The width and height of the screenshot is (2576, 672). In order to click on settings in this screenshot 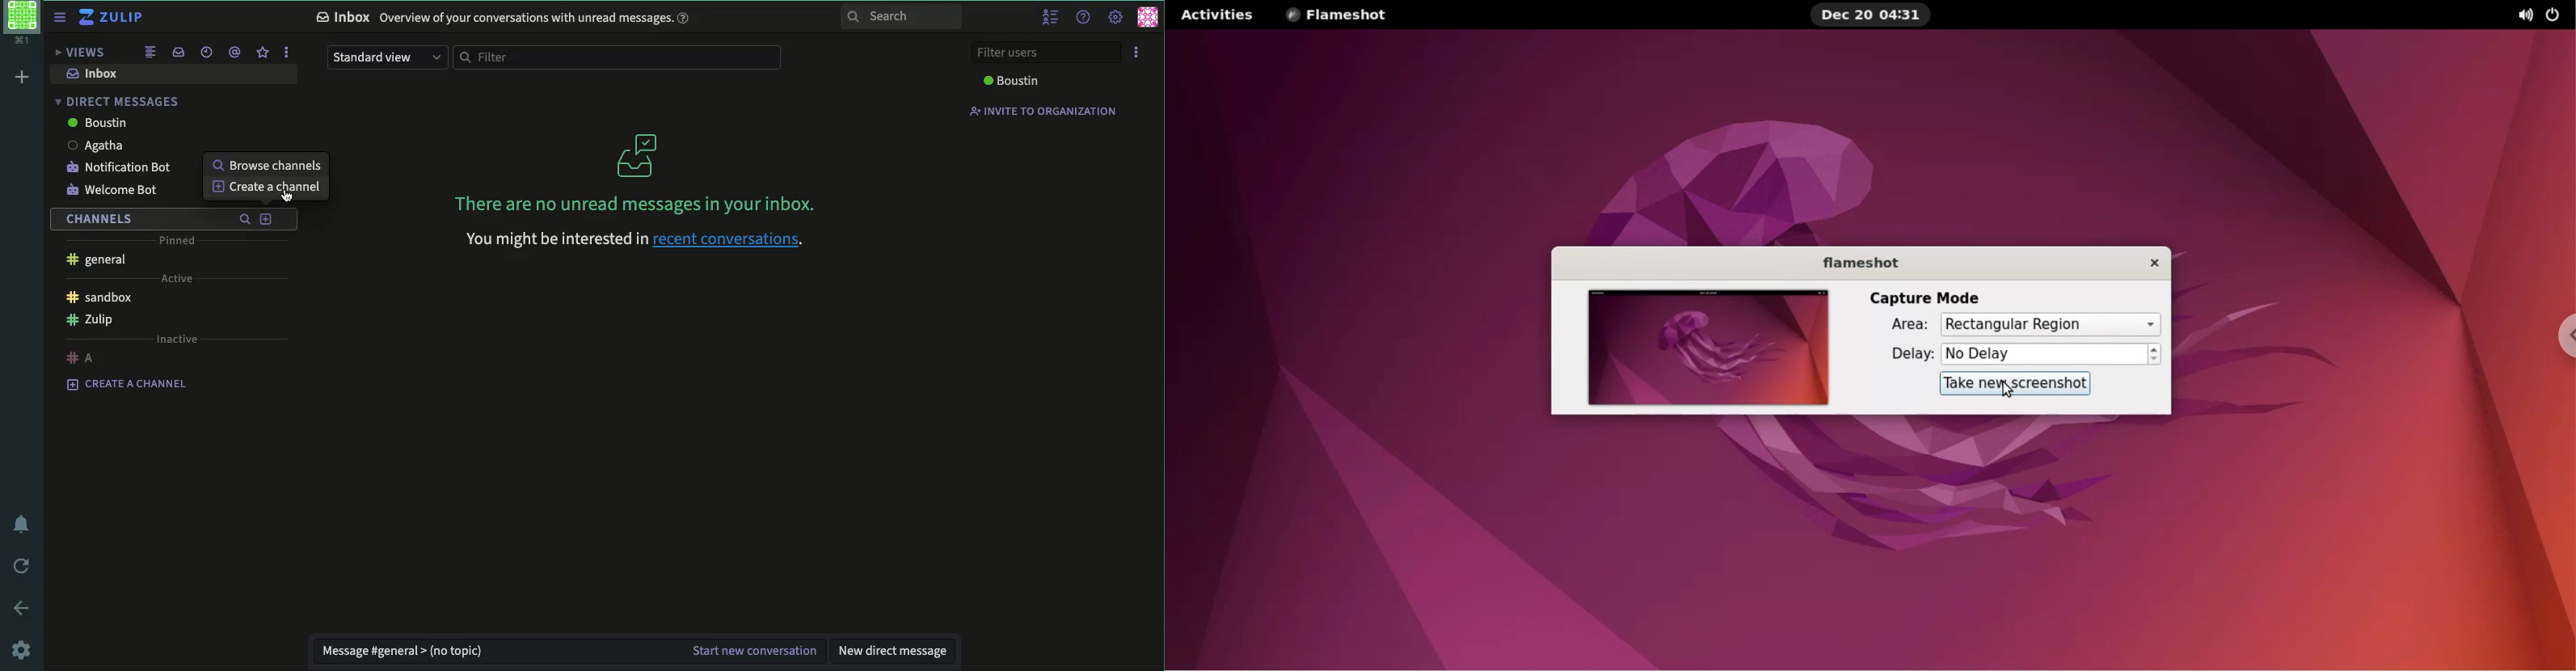, I will do `click(1115, 16)`.